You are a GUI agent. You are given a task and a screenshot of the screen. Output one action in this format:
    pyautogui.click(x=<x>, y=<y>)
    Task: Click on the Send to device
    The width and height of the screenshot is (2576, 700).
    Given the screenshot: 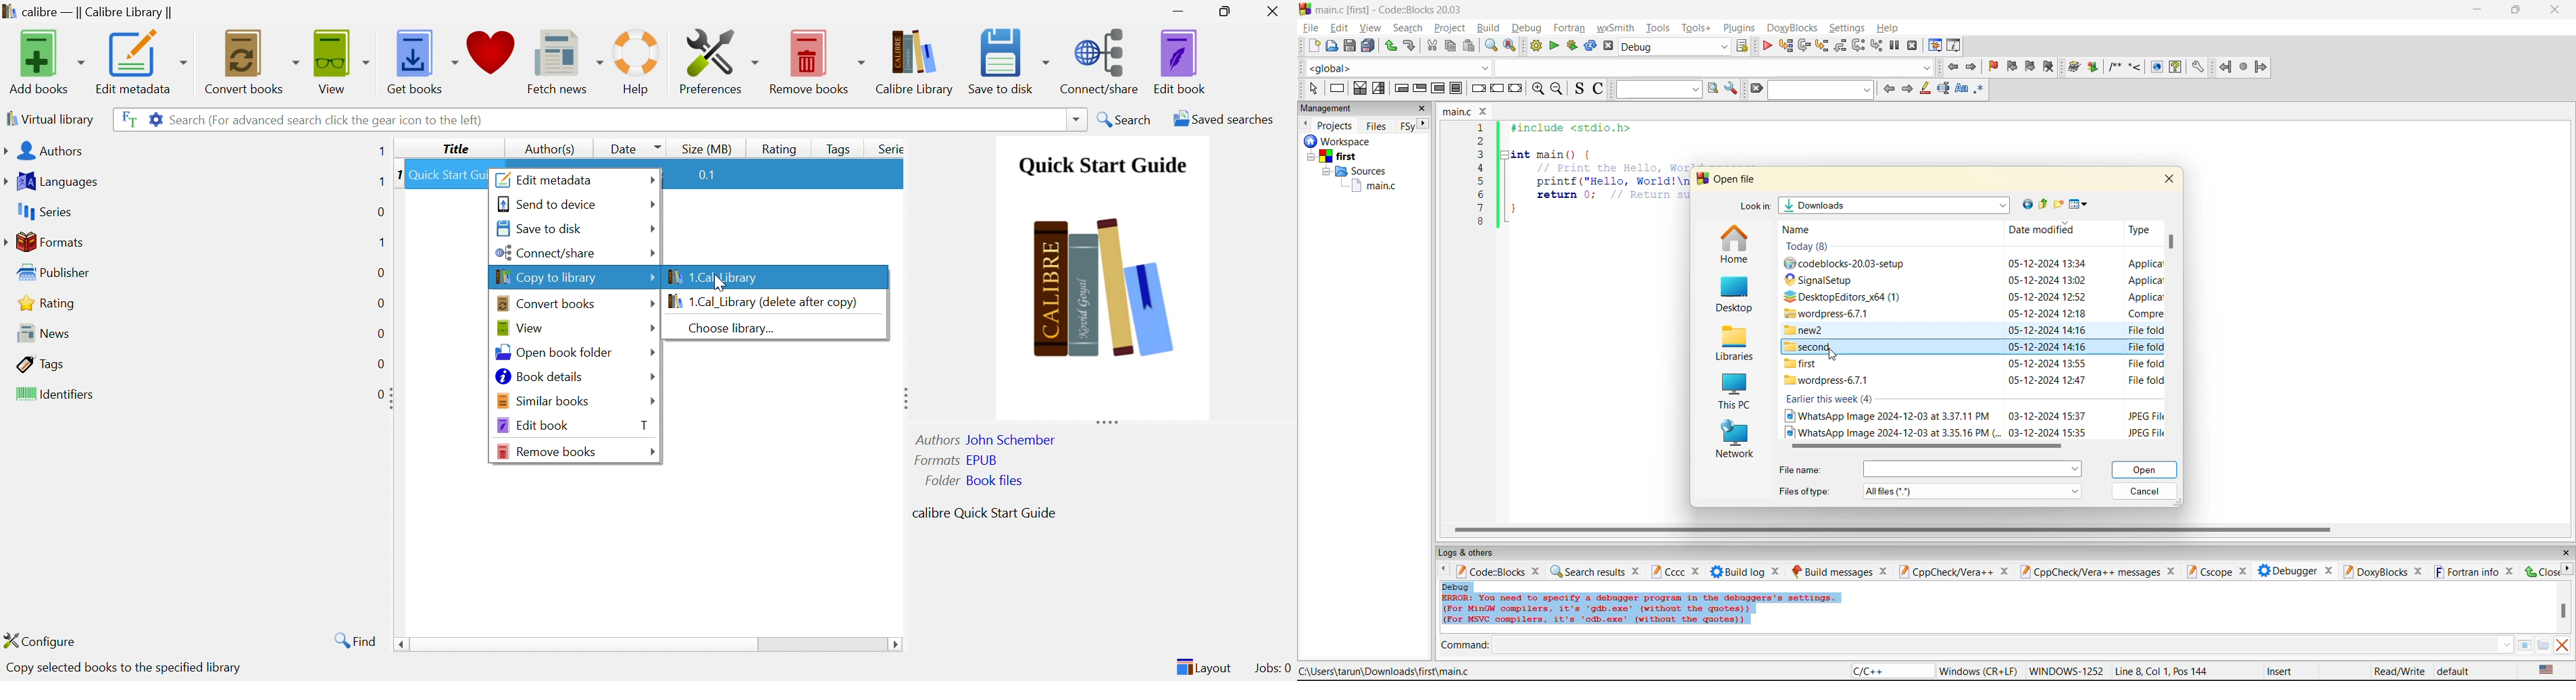 What is the action you would take?
    pyautogui.click(x=547, y=204)
    